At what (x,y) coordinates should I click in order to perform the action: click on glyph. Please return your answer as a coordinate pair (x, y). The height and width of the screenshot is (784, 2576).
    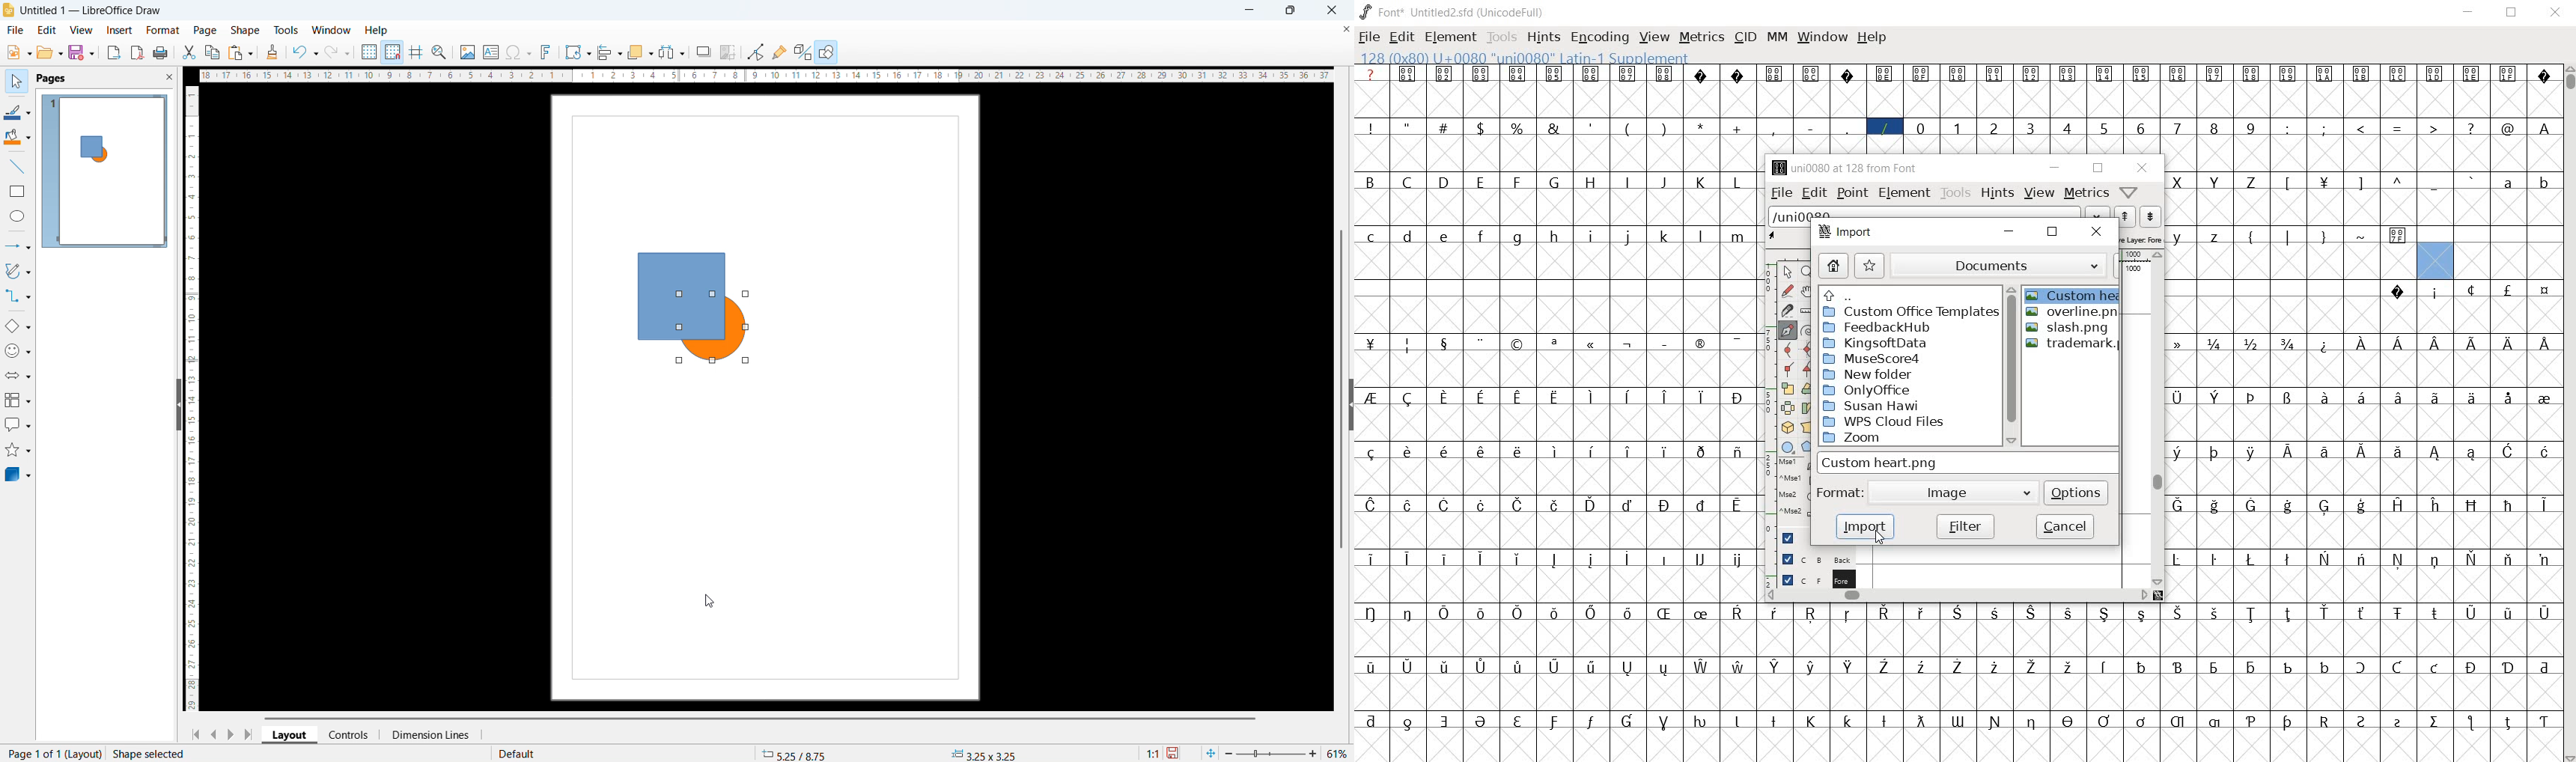
    Looking at the image, I should click on (2214, 128).